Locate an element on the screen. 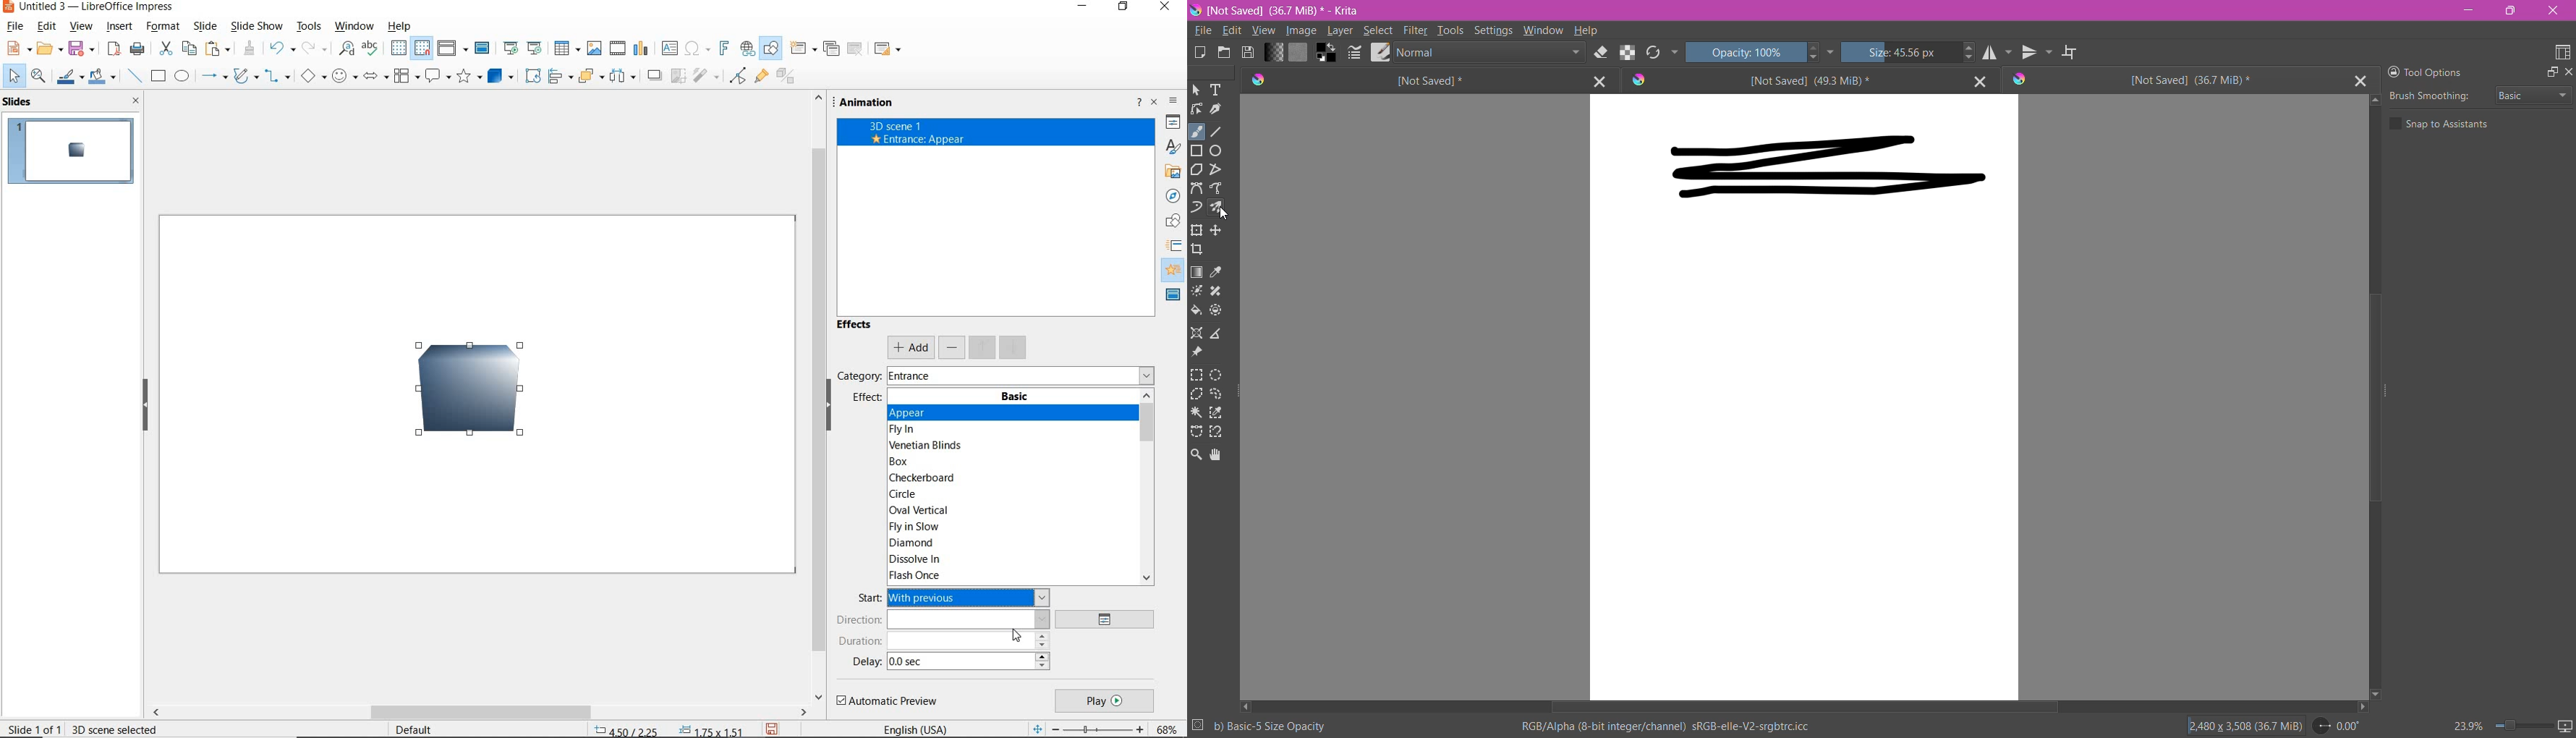 The height and width of the screenshot is (756, 2576). toggle point edit mode is located at coordinates (739, 74).